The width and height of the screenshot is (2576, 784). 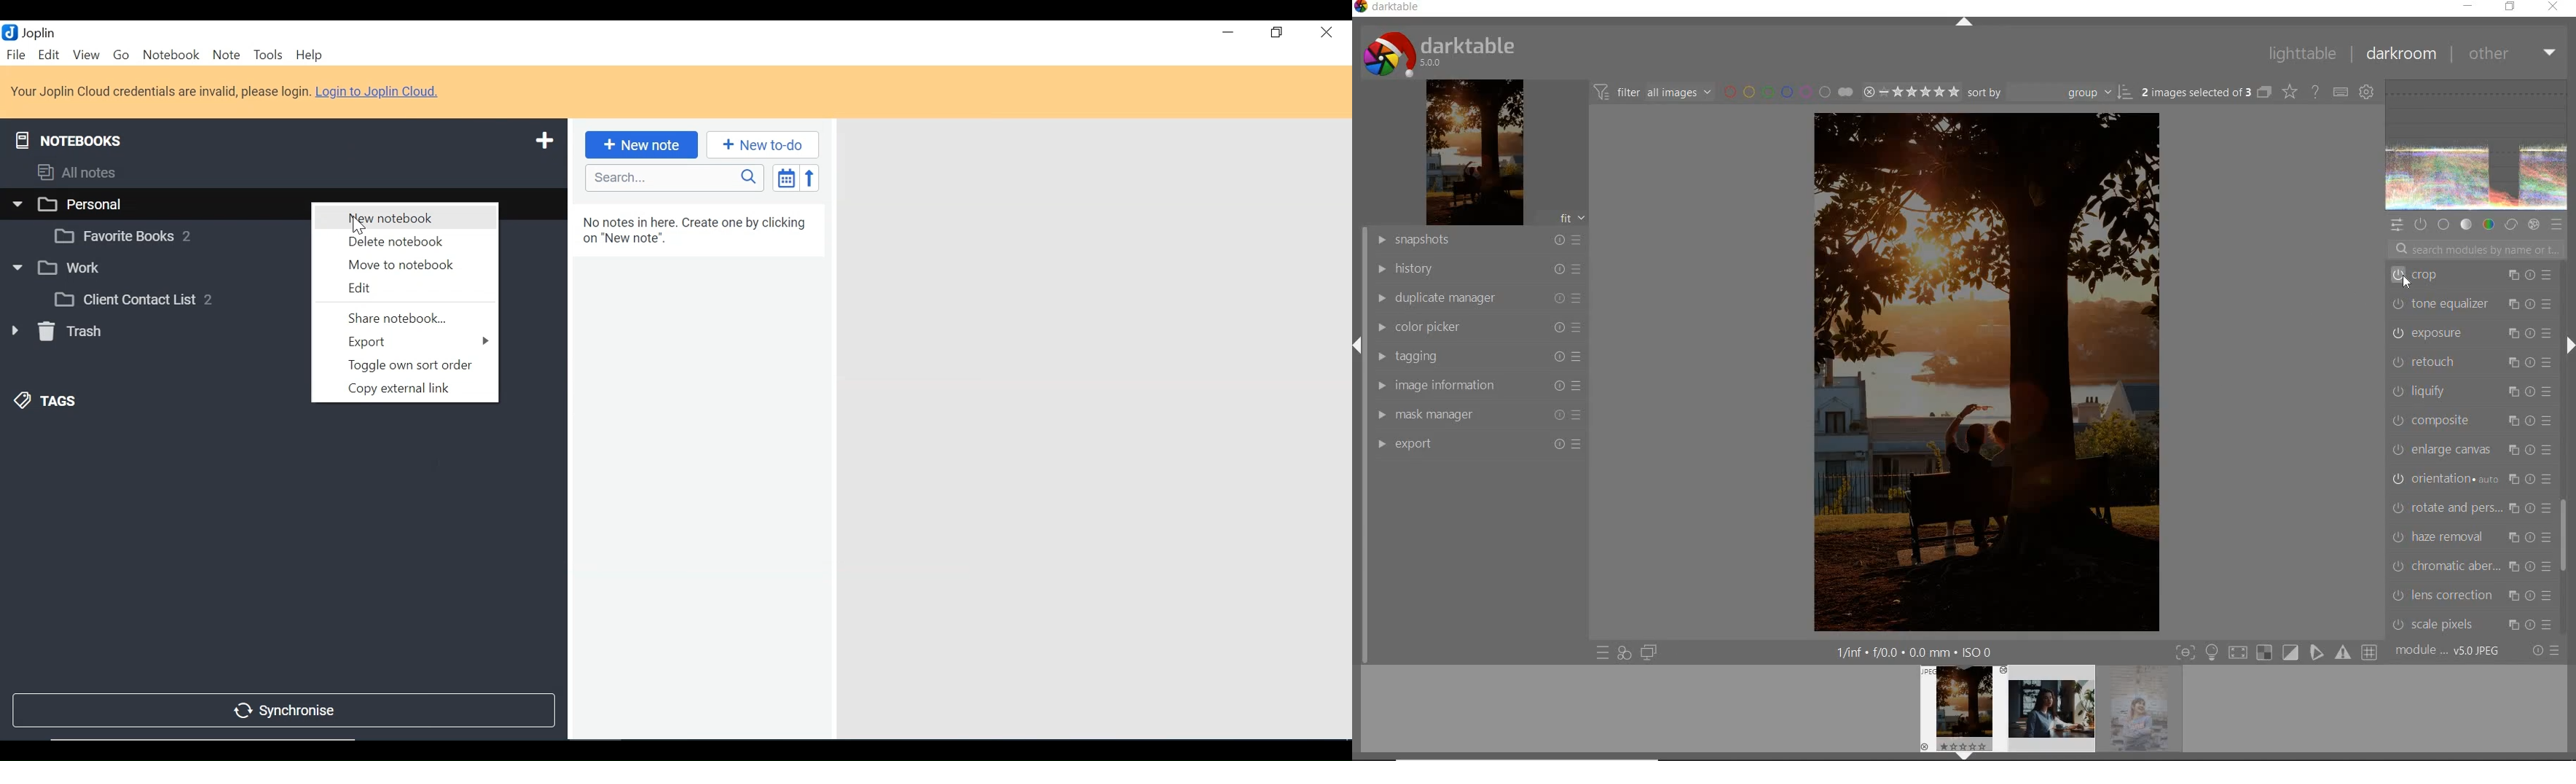 I want to click on Notebooks and Tags Display, so click(x=282, y=172).